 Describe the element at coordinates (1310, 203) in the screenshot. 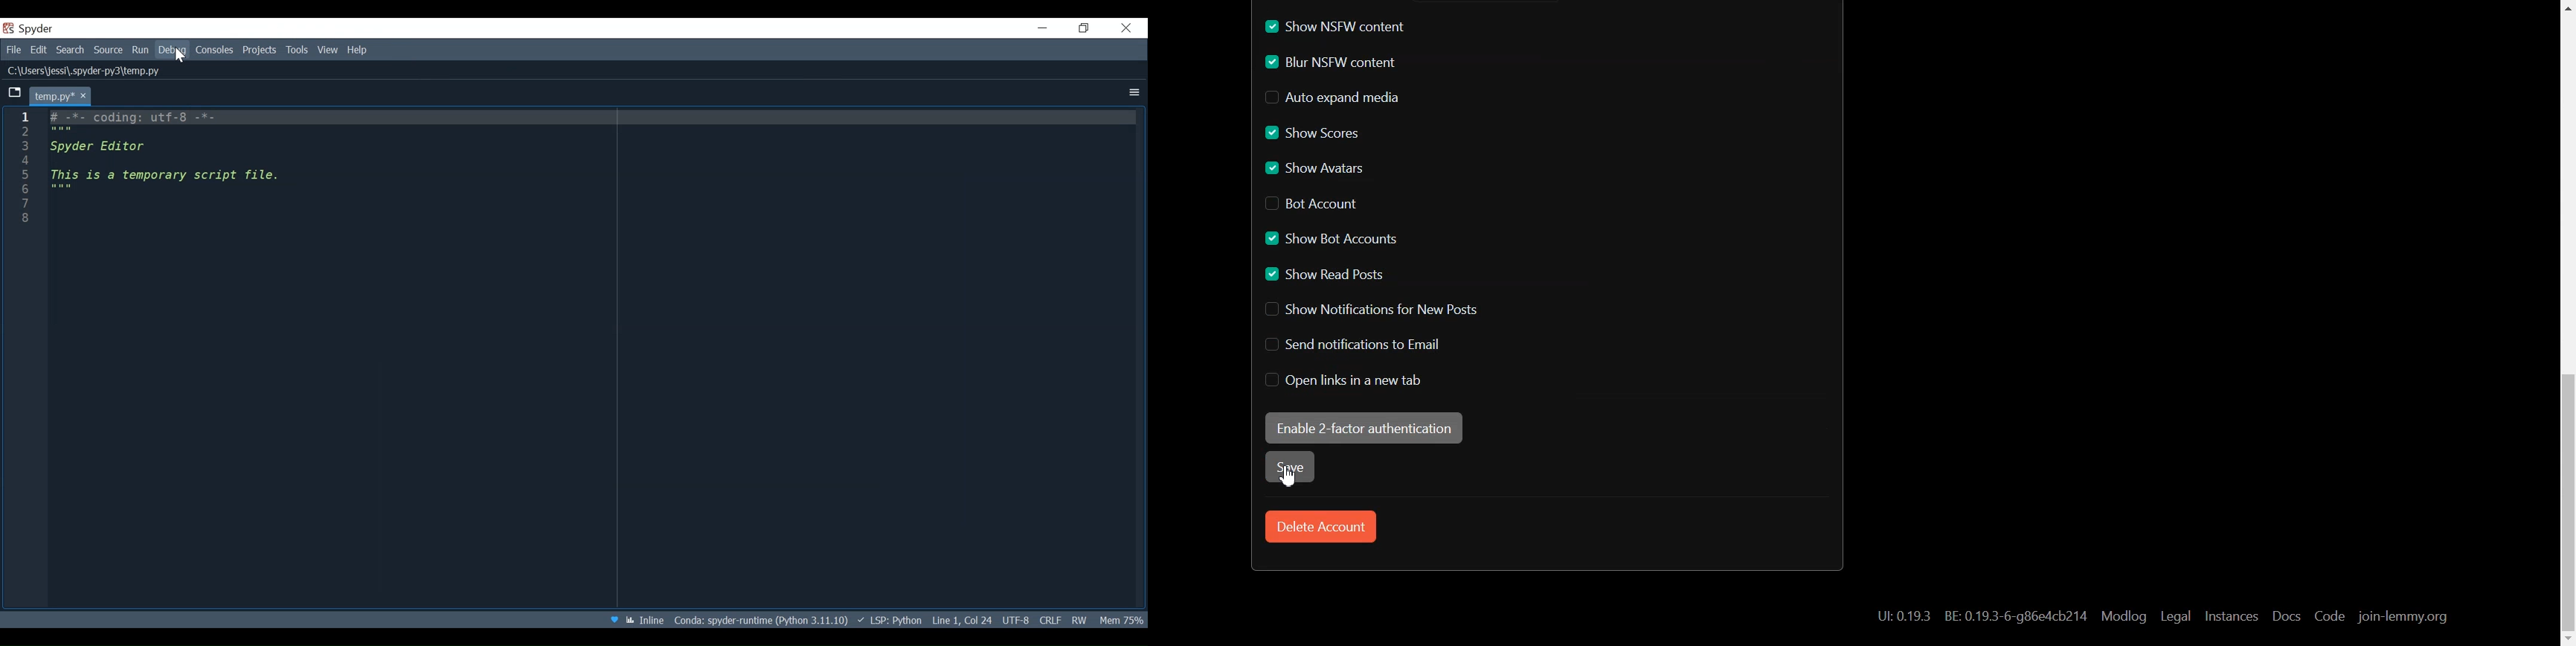

I see `Disable Bot Account` at that location.